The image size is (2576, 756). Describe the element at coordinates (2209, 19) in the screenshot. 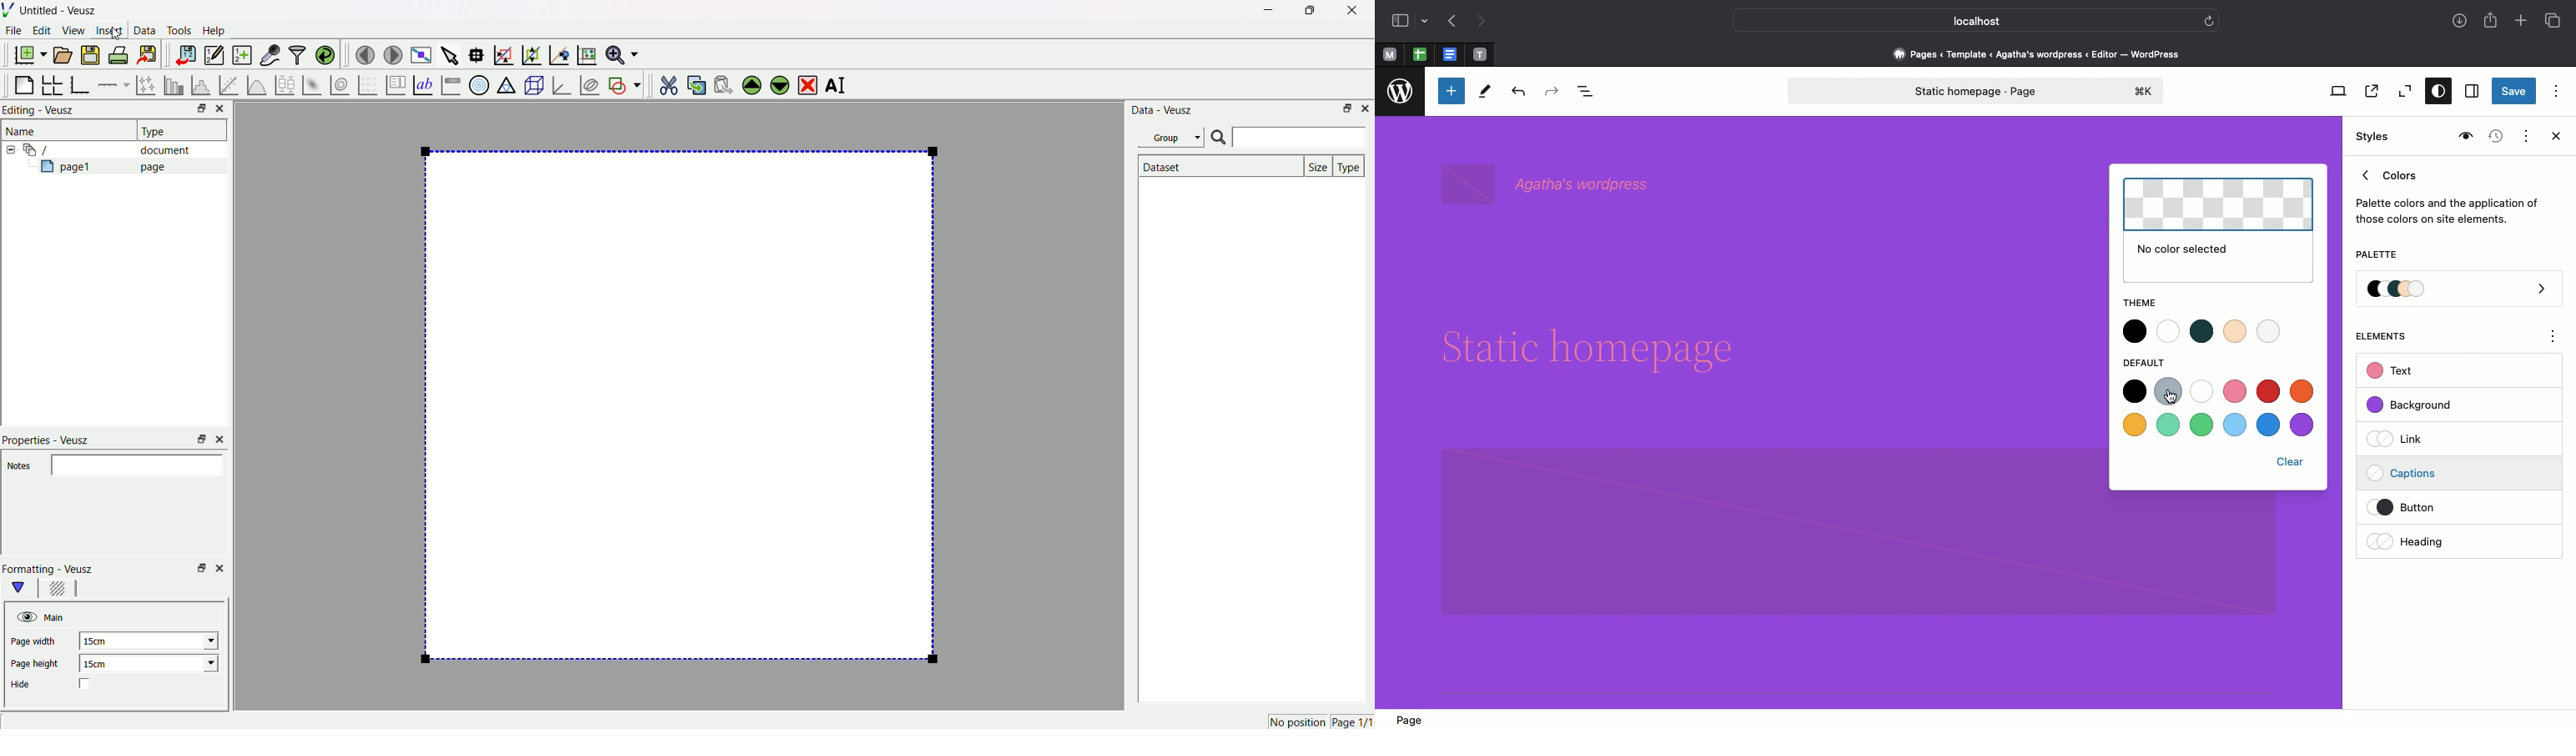

I see `refresh` at that location.